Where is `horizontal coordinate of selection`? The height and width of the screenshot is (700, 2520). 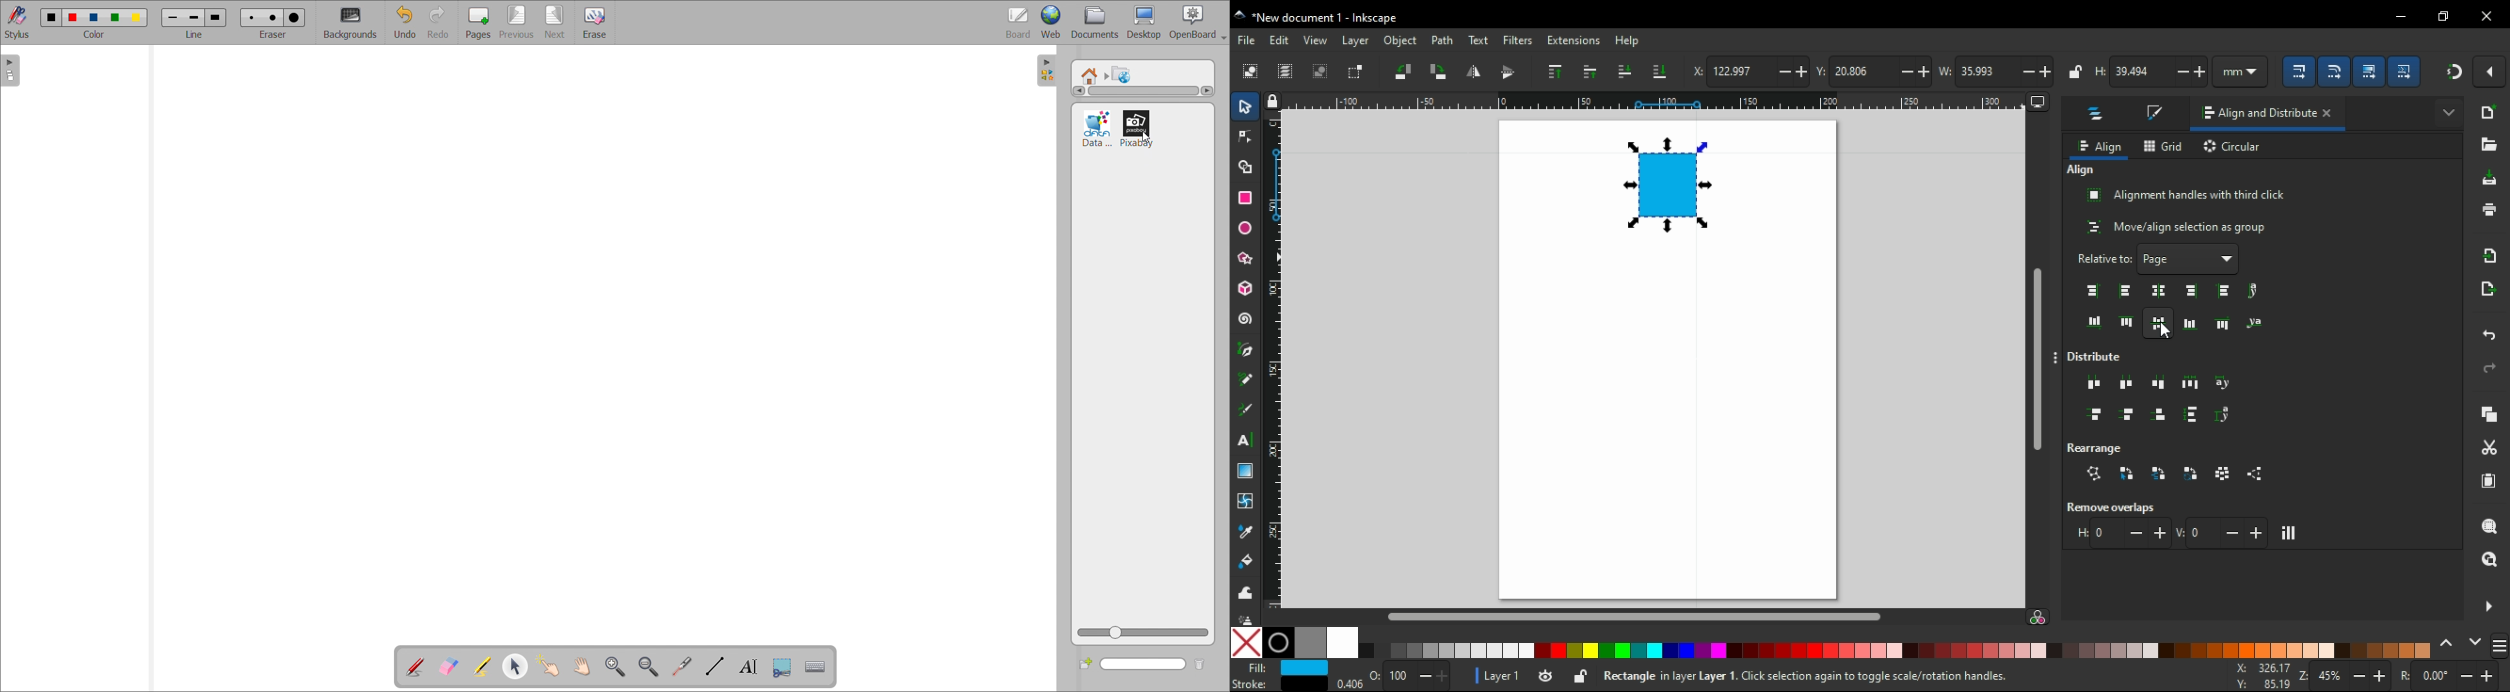
horizontal coordinate of selection is located at coordinates (1749, 73).